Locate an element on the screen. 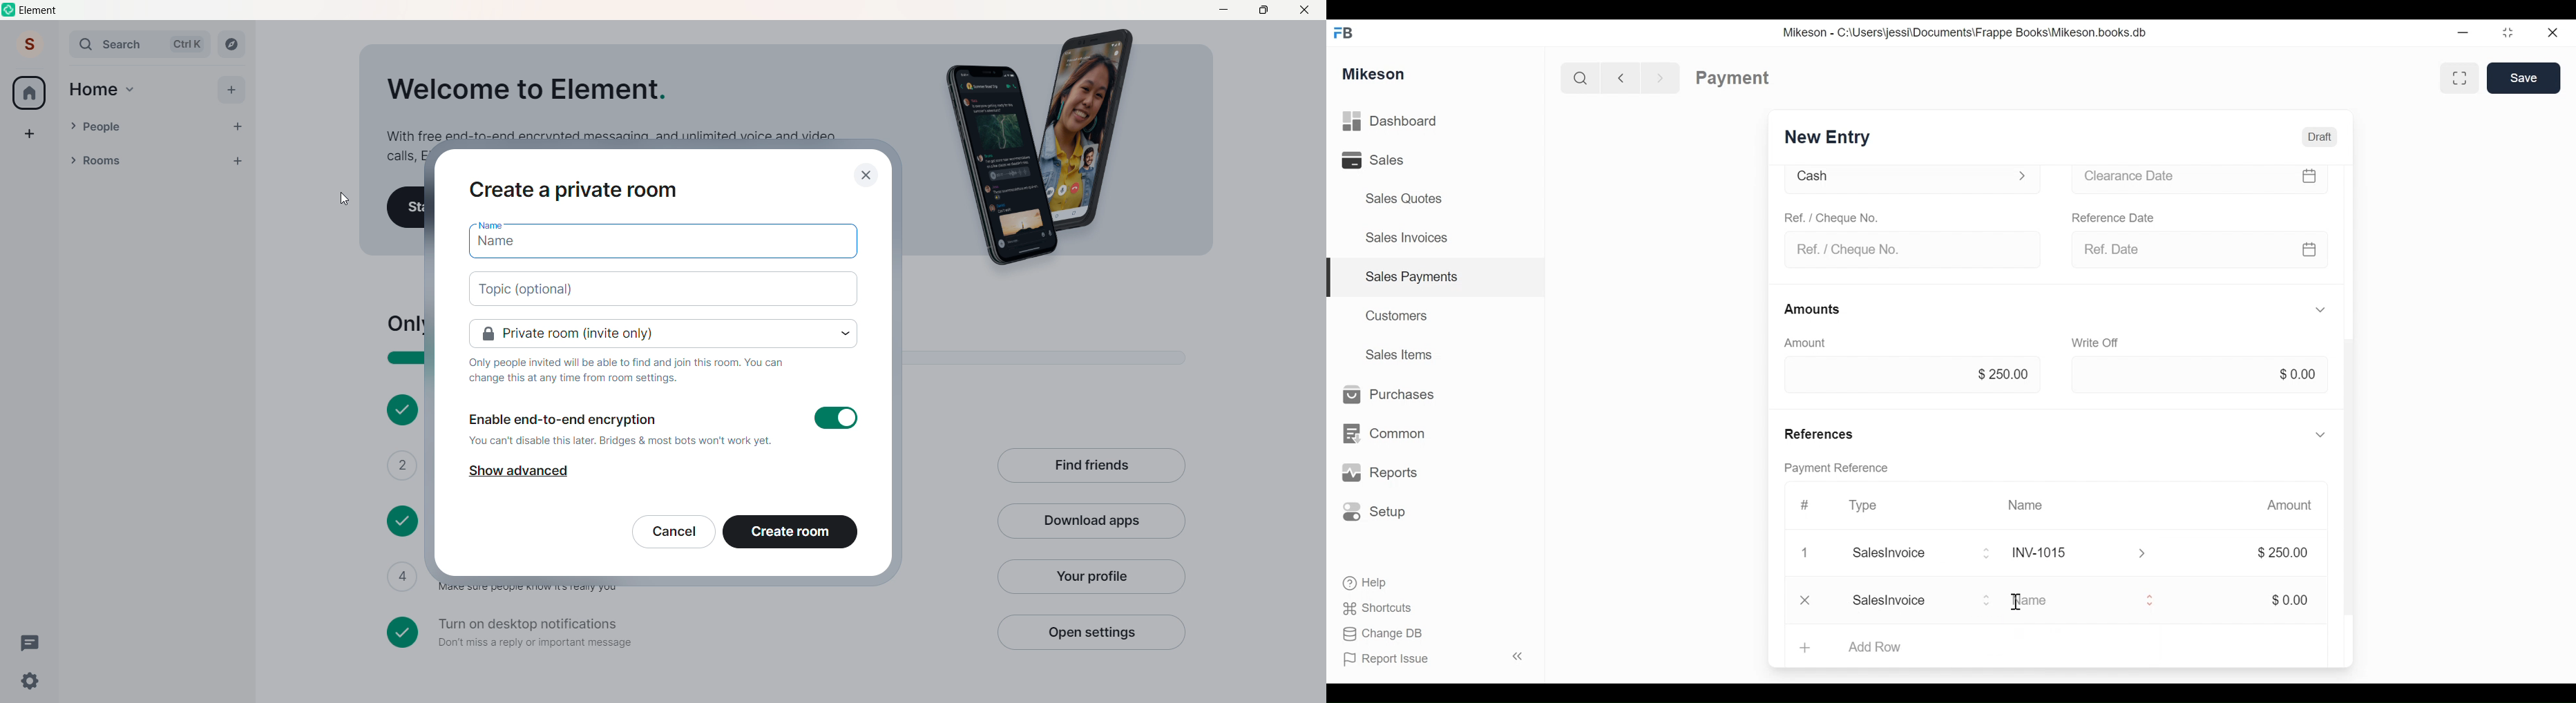 The height and width of the screenshot is (728, 2576). Add Row is located at coordinates (1895, 601).